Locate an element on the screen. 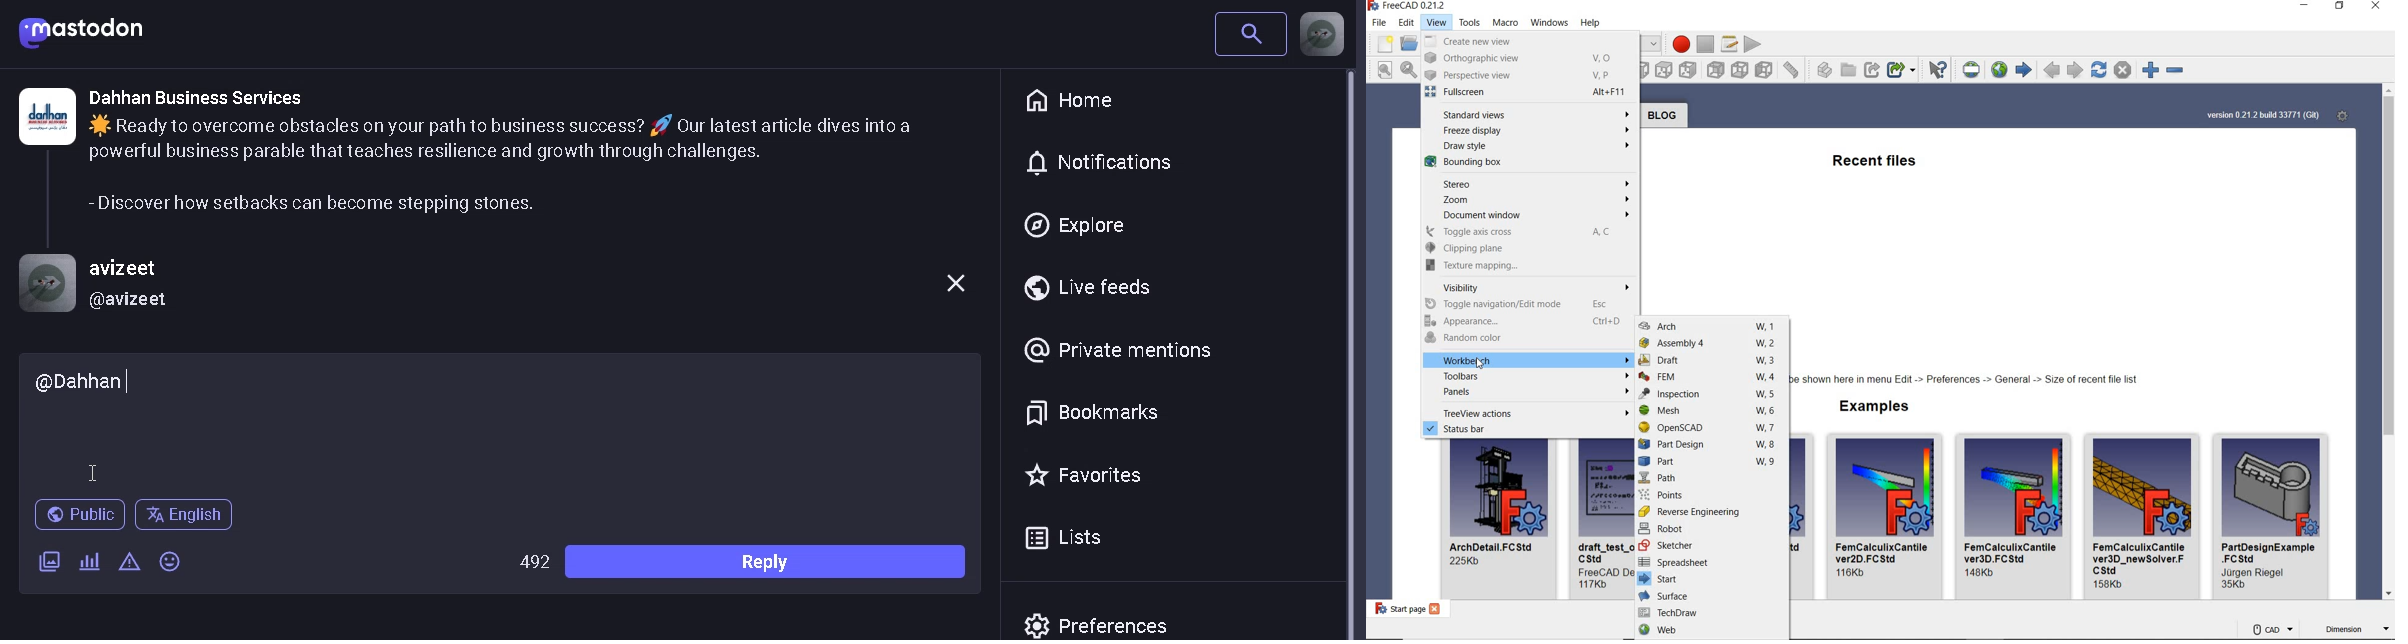 This screenshot has width=2408, height=644. create group is located at coordinates (1850, 70).